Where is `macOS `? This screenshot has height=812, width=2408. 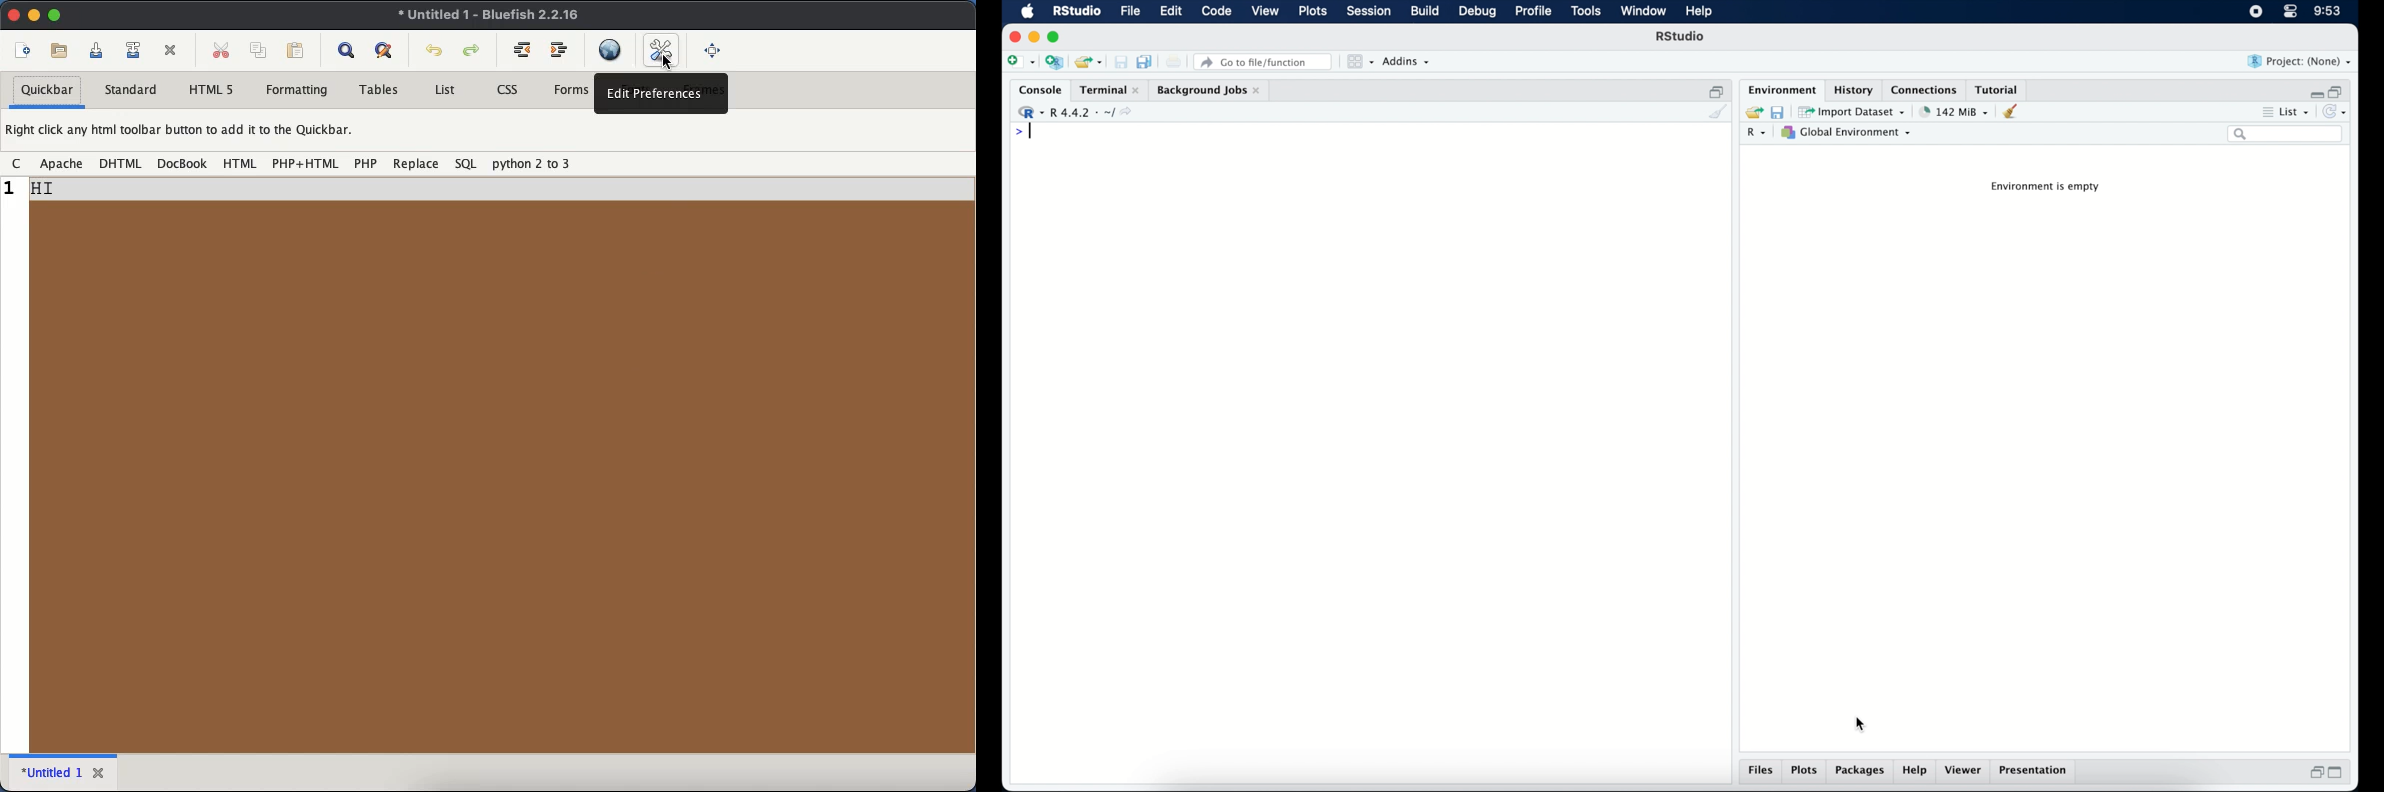 macOS  is located at coordinates (1027, 12).